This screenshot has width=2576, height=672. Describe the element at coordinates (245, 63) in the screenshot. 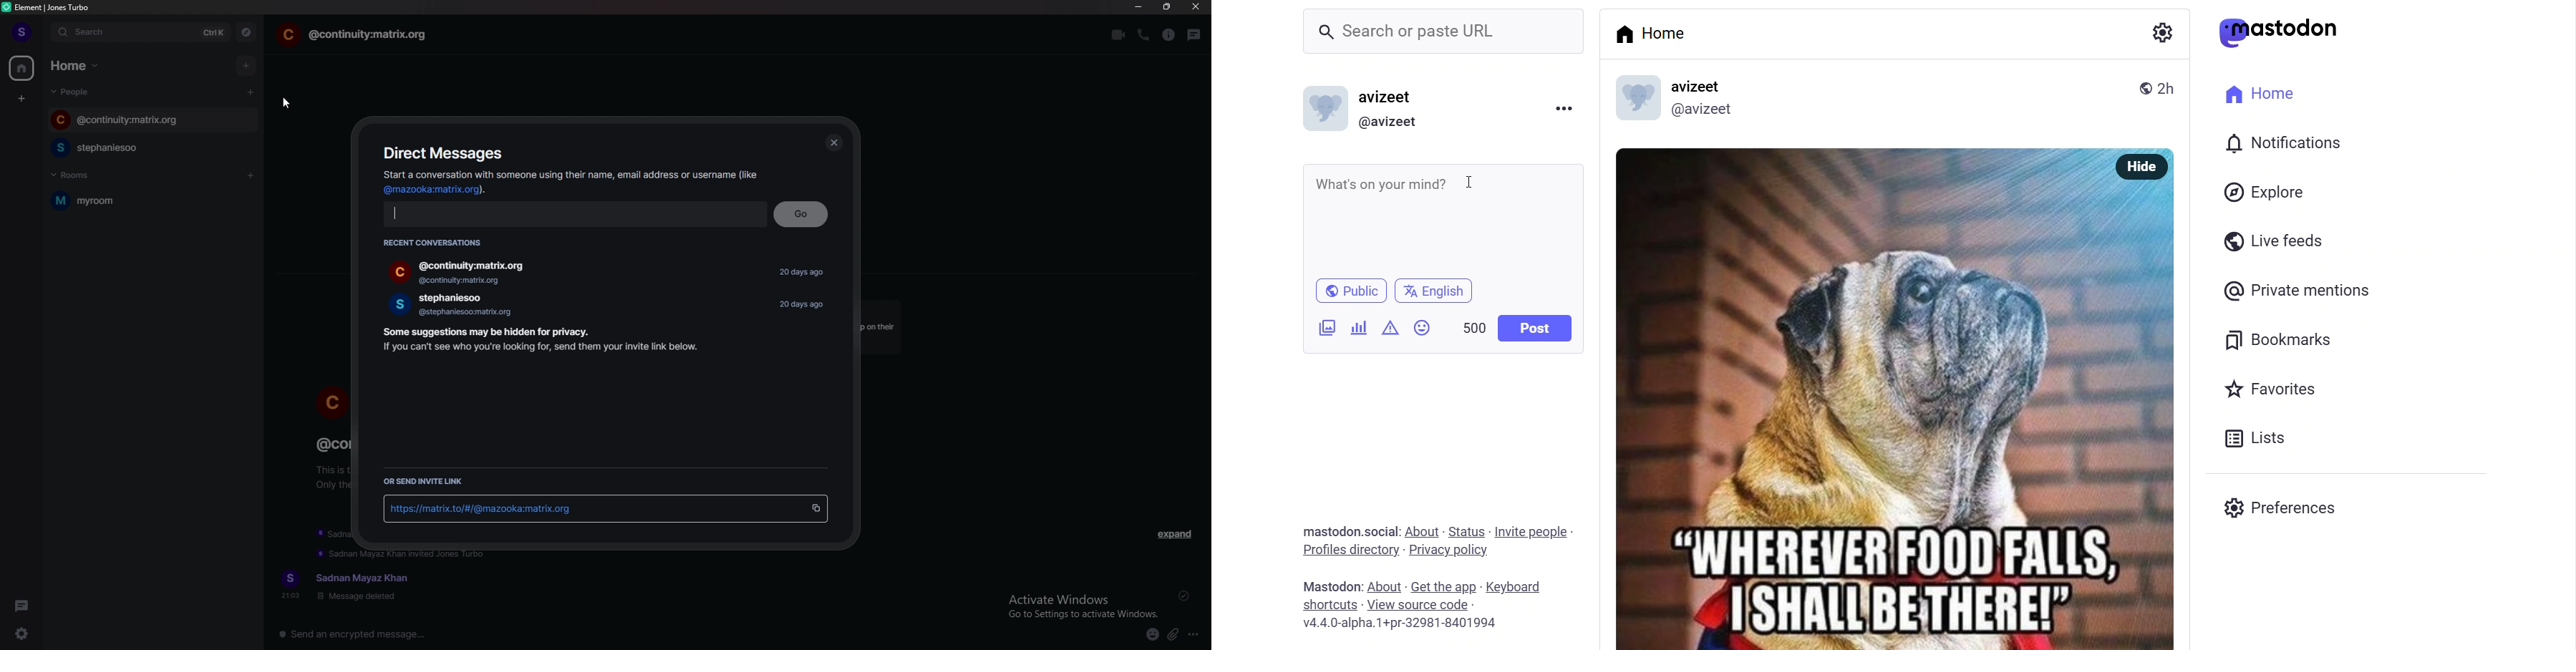

I see `add` at that location.